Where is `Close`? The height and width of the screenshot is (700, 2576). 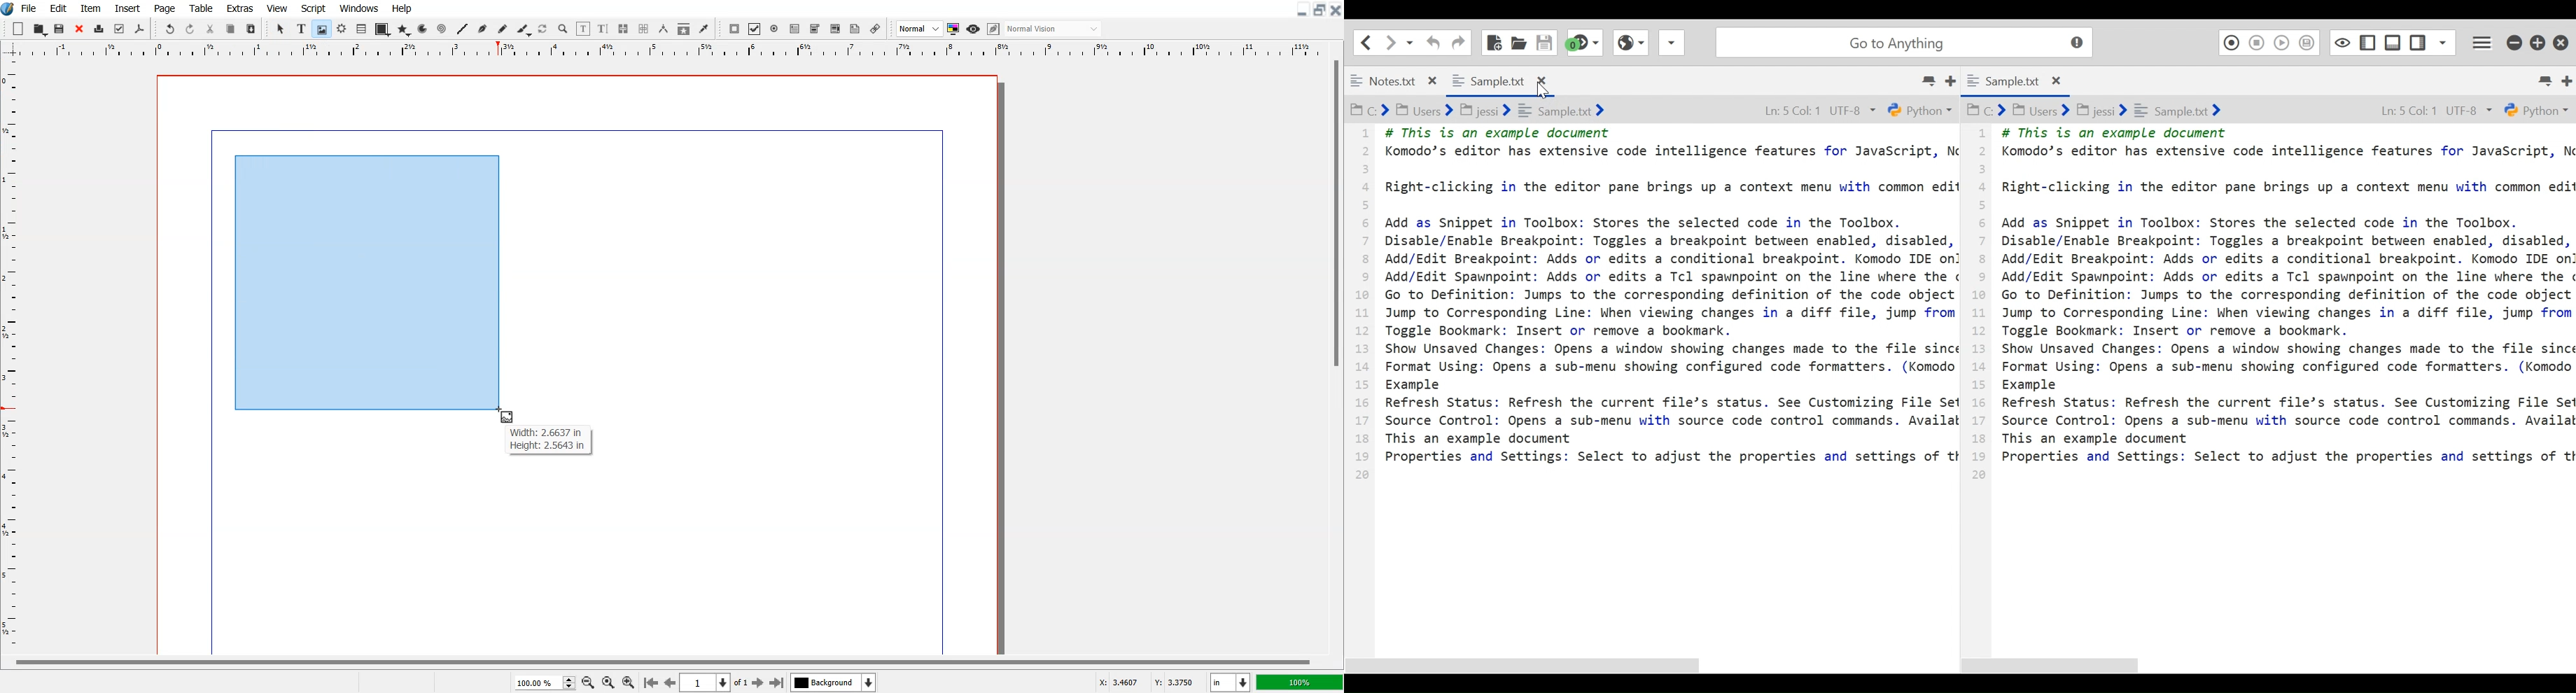 Close is located at coordinates (79, 29).